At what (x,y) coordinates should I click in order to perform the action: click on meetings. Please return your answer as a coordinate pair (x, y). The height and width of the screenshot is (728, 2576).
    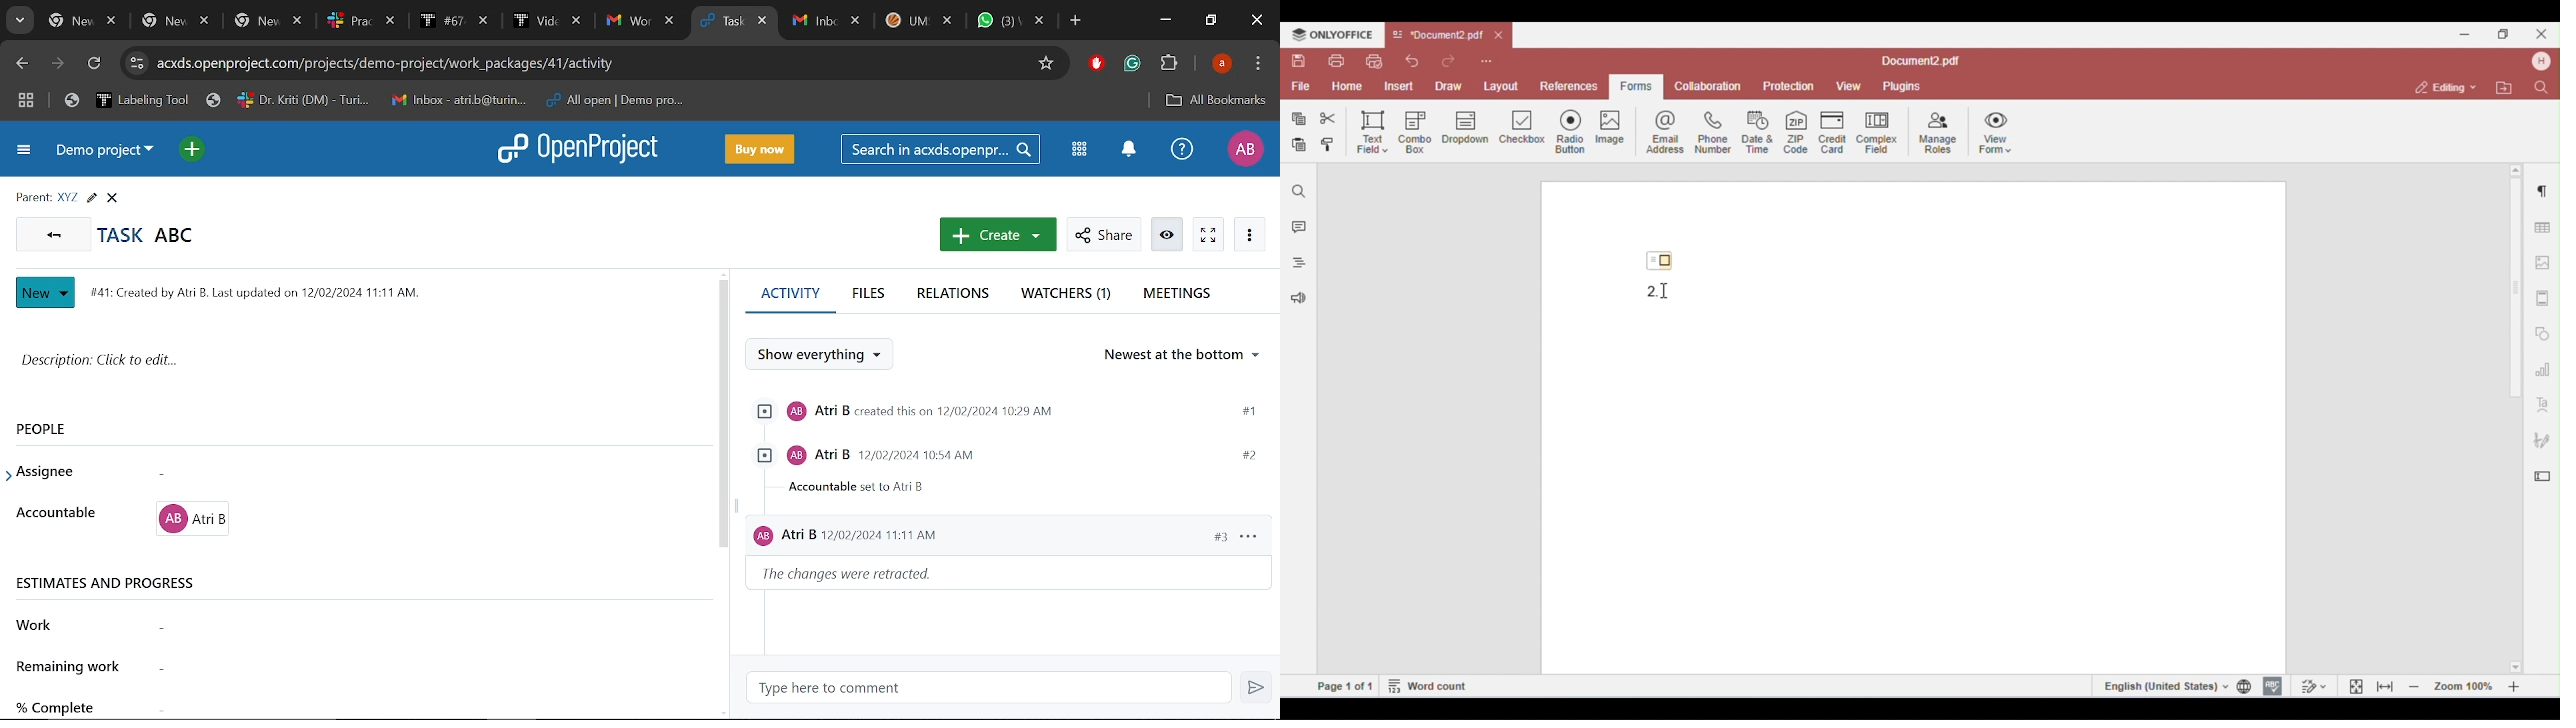
    Looking at the image, I should click on (1176, 295).